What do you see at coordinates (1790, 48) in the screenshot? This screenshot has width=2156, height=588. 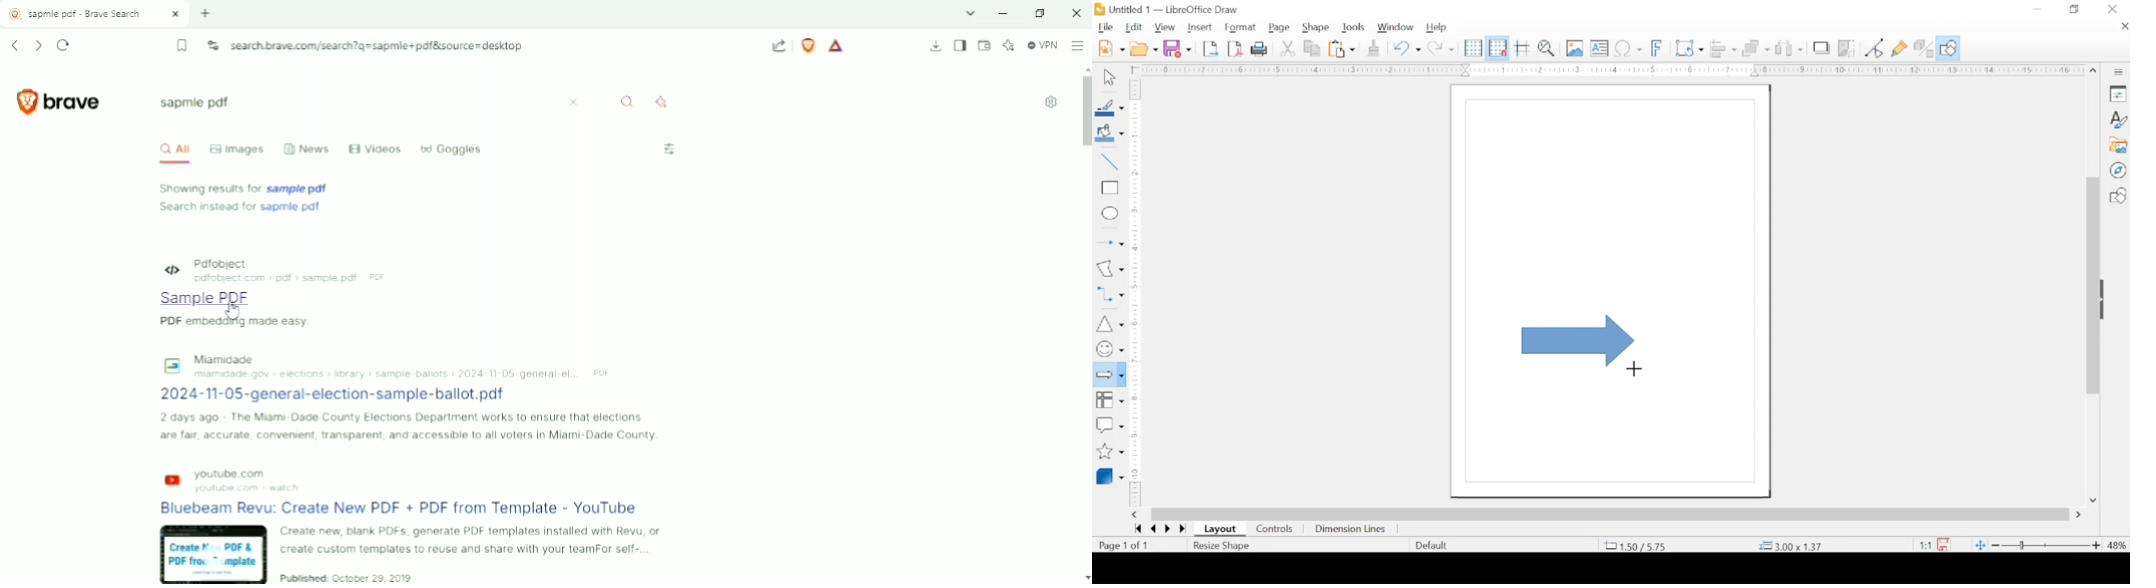 I see `select at least three objects to distribute` at bounding box center [1790, 48].